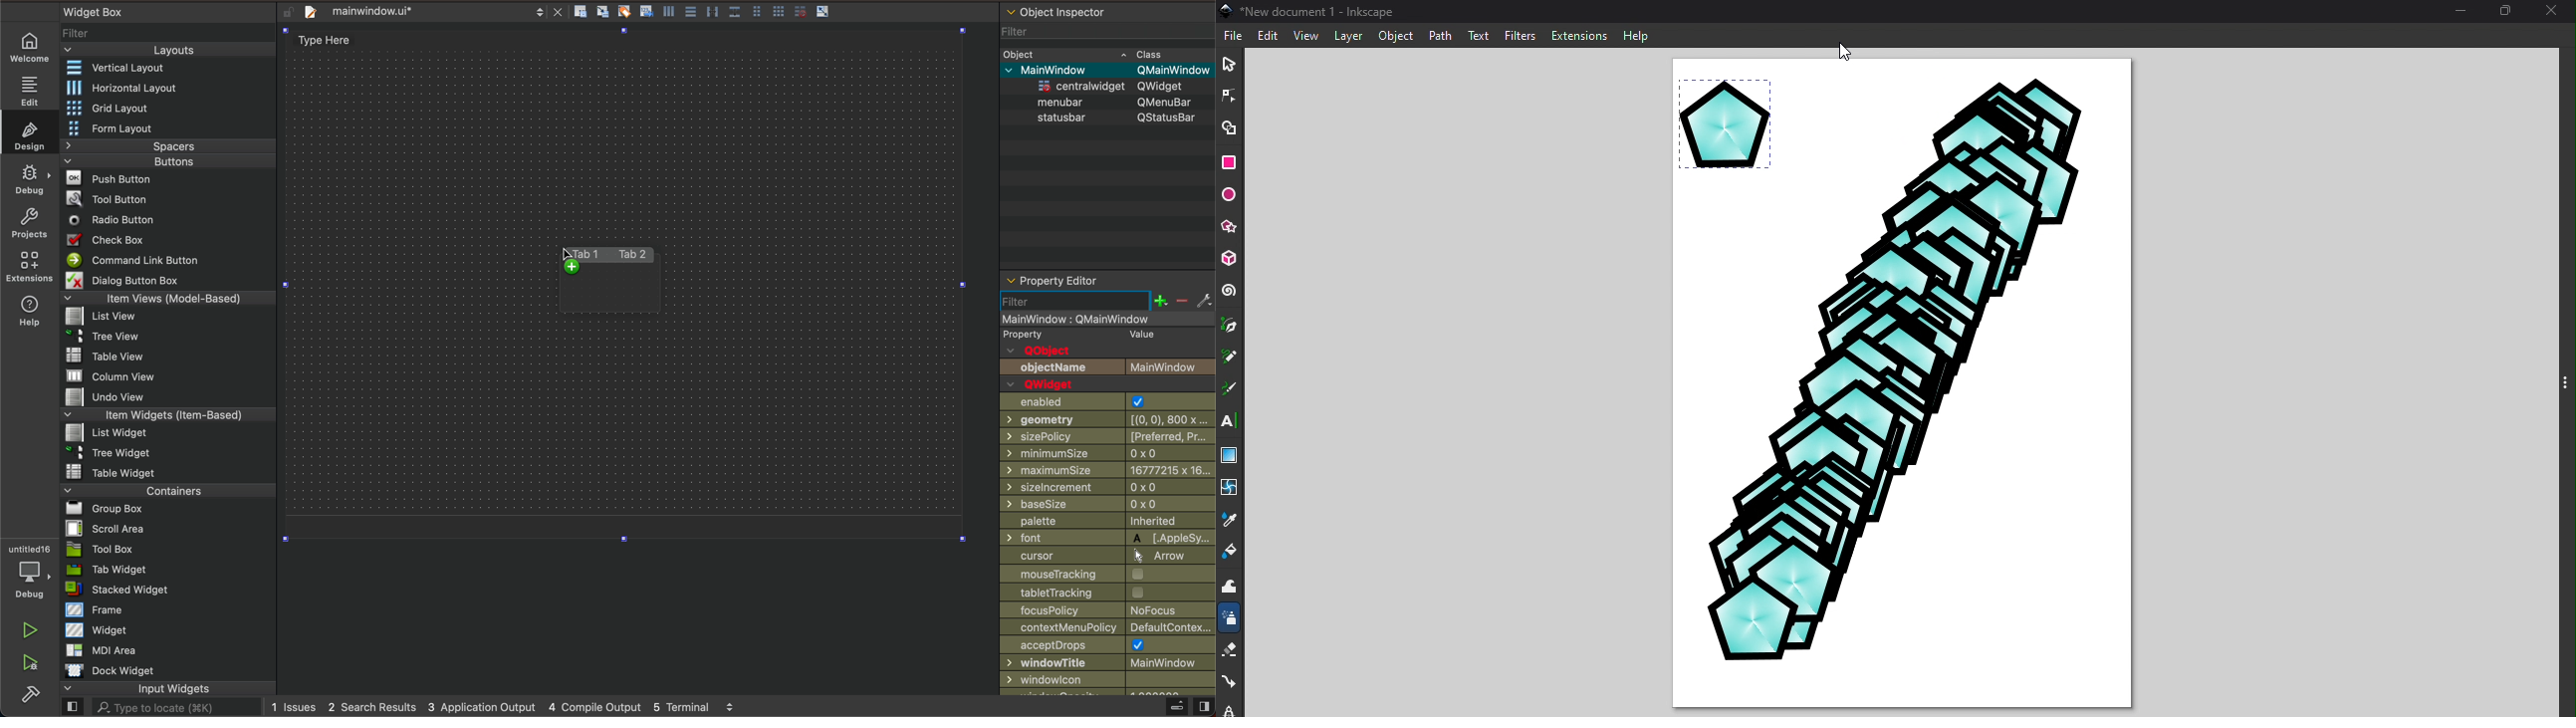 The image size is (2576, 728). Describe the element at coordinates (1902, 384) in the screenshot. I see `Canvas` at that location.